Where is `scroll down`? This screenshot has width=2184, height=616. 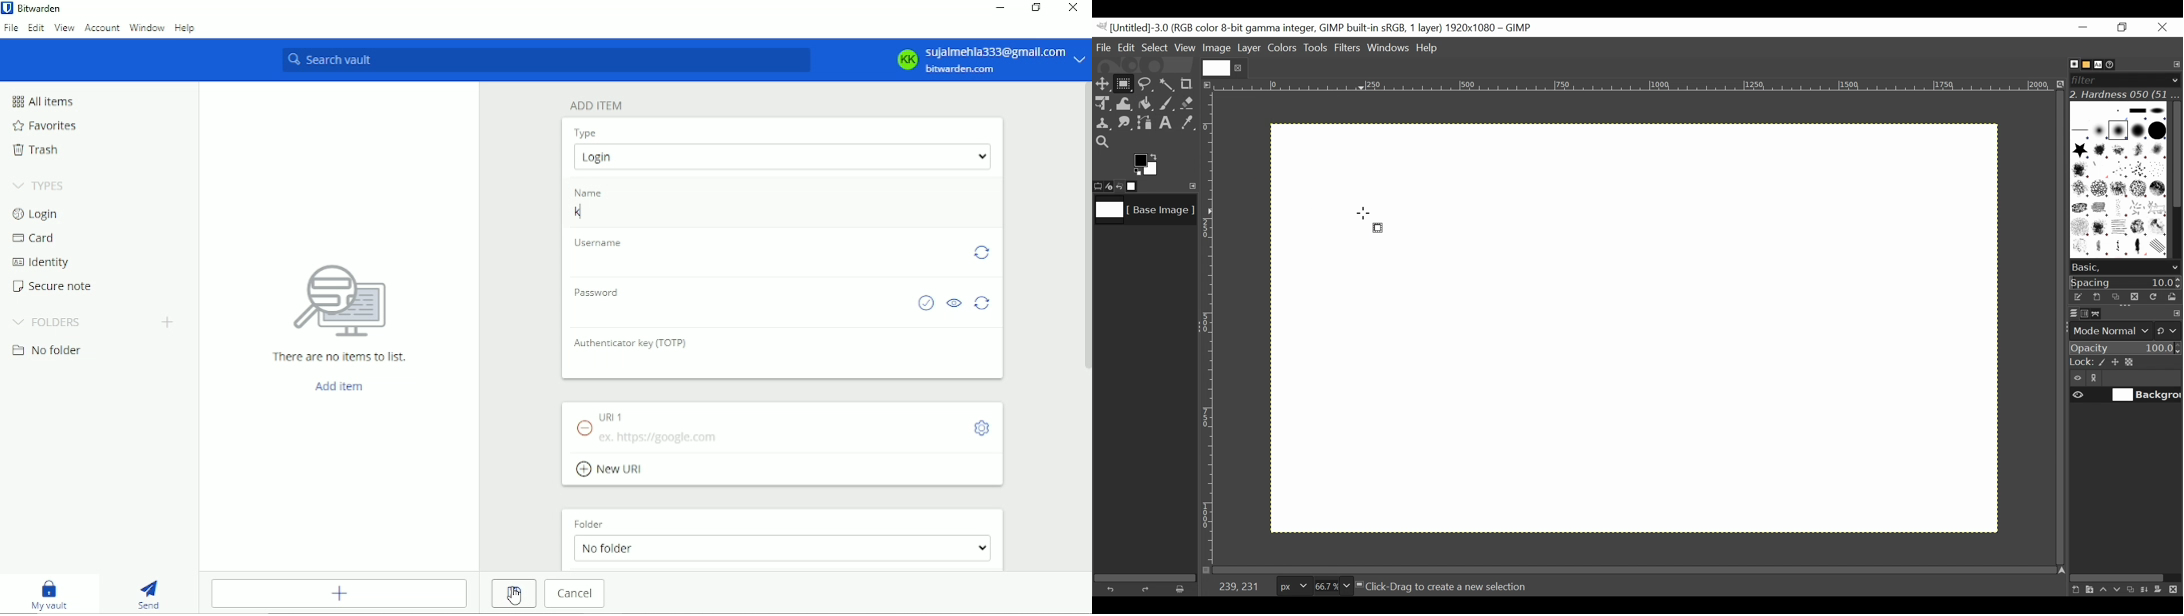
scroll down is located at coordinates (2175, 268).